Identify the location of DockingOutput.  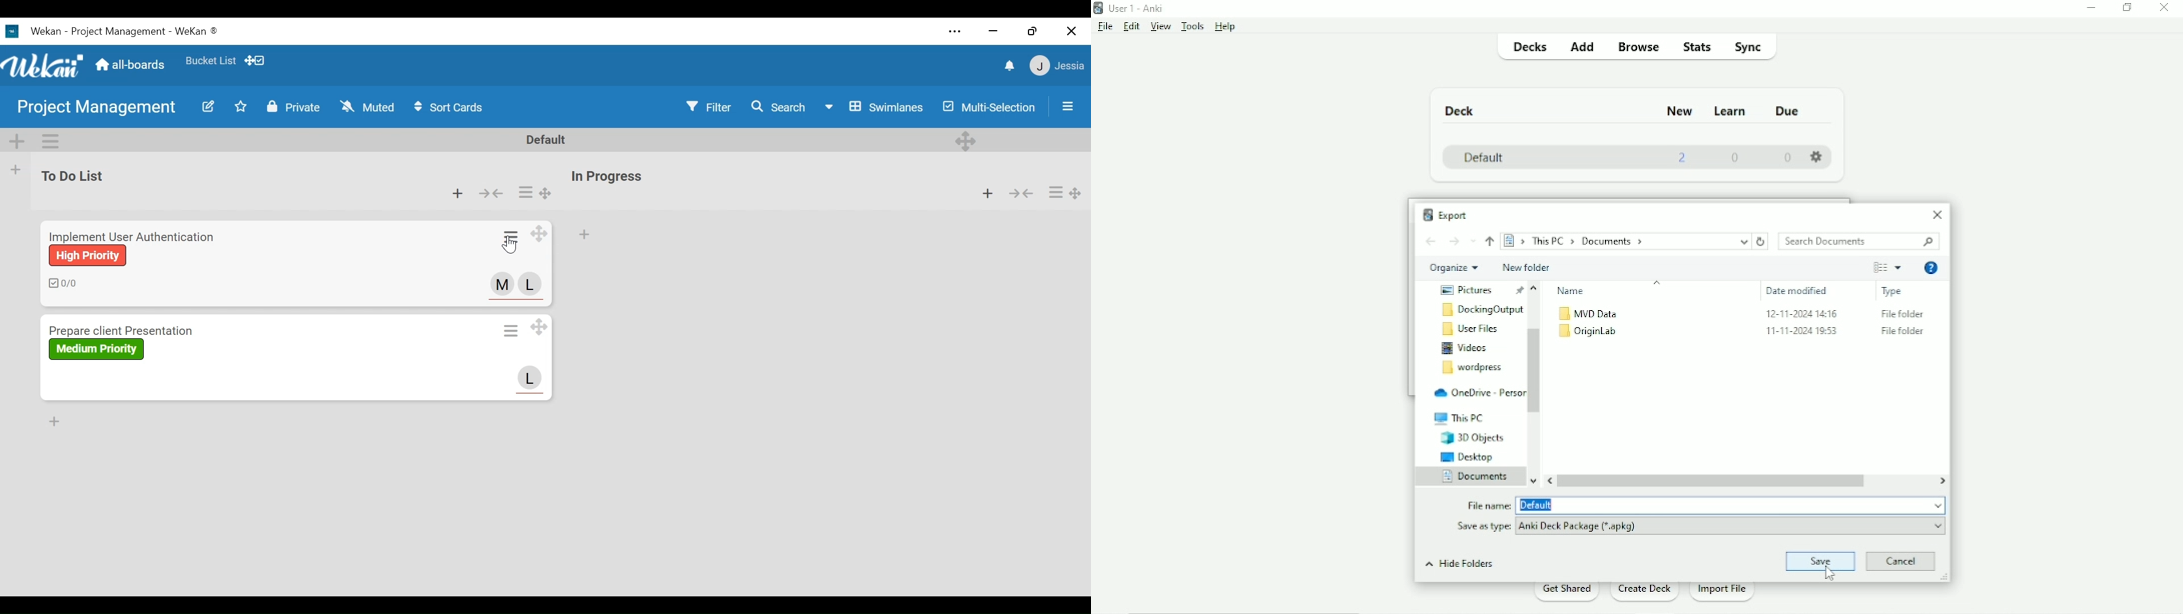
(1480, 309).